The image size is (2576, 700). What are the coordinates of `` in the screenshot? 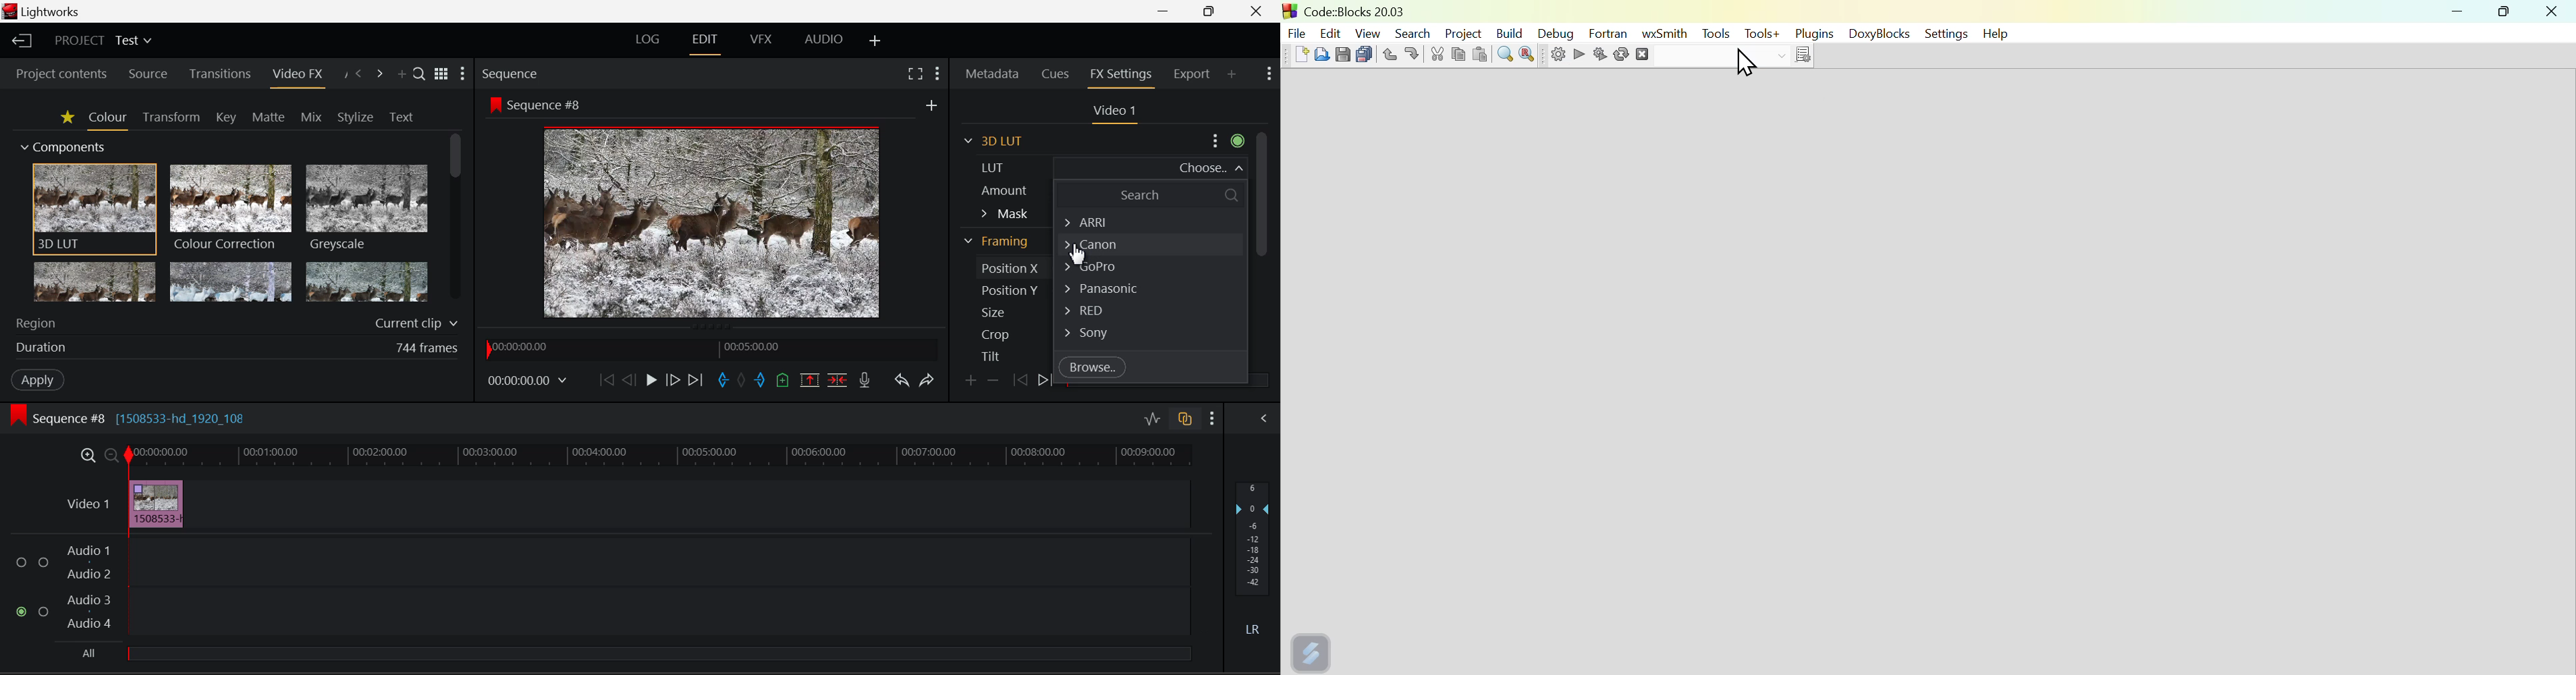 It's located at (1438, 53).